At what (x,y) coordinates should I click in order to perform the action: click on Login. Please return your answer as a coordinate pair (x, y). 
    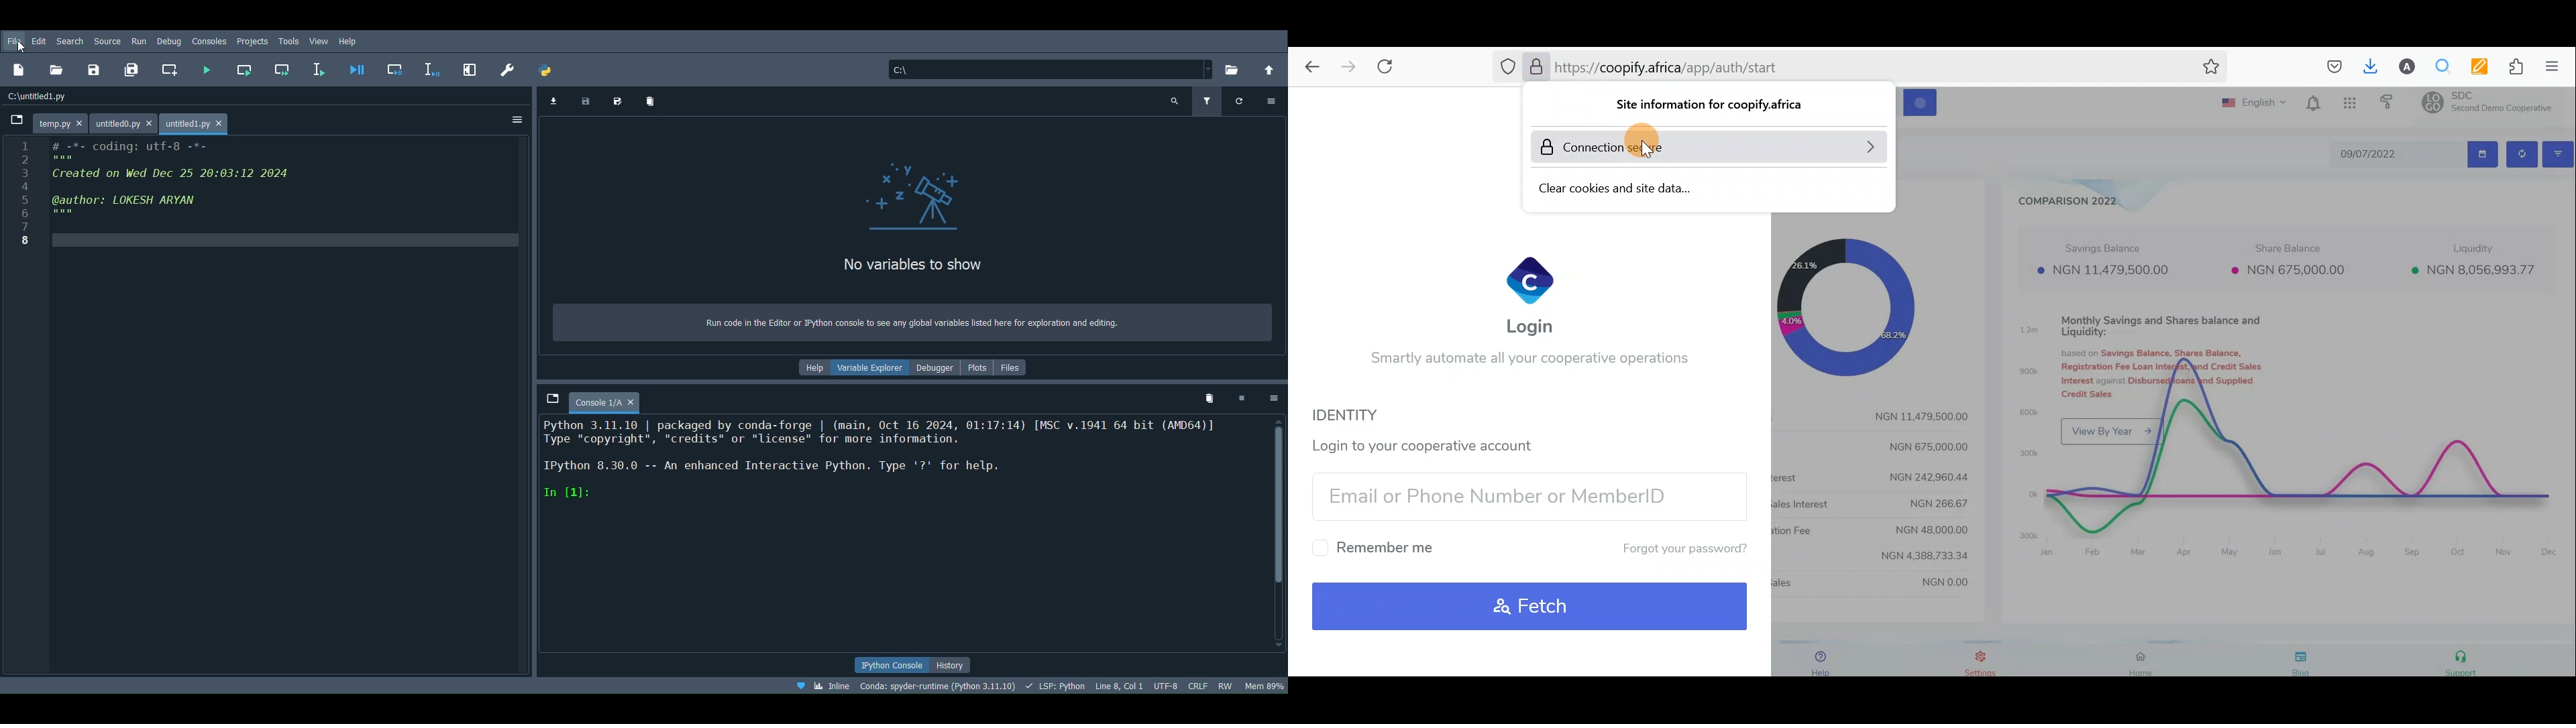
    Looking at the image, I should click on (1532, 296).